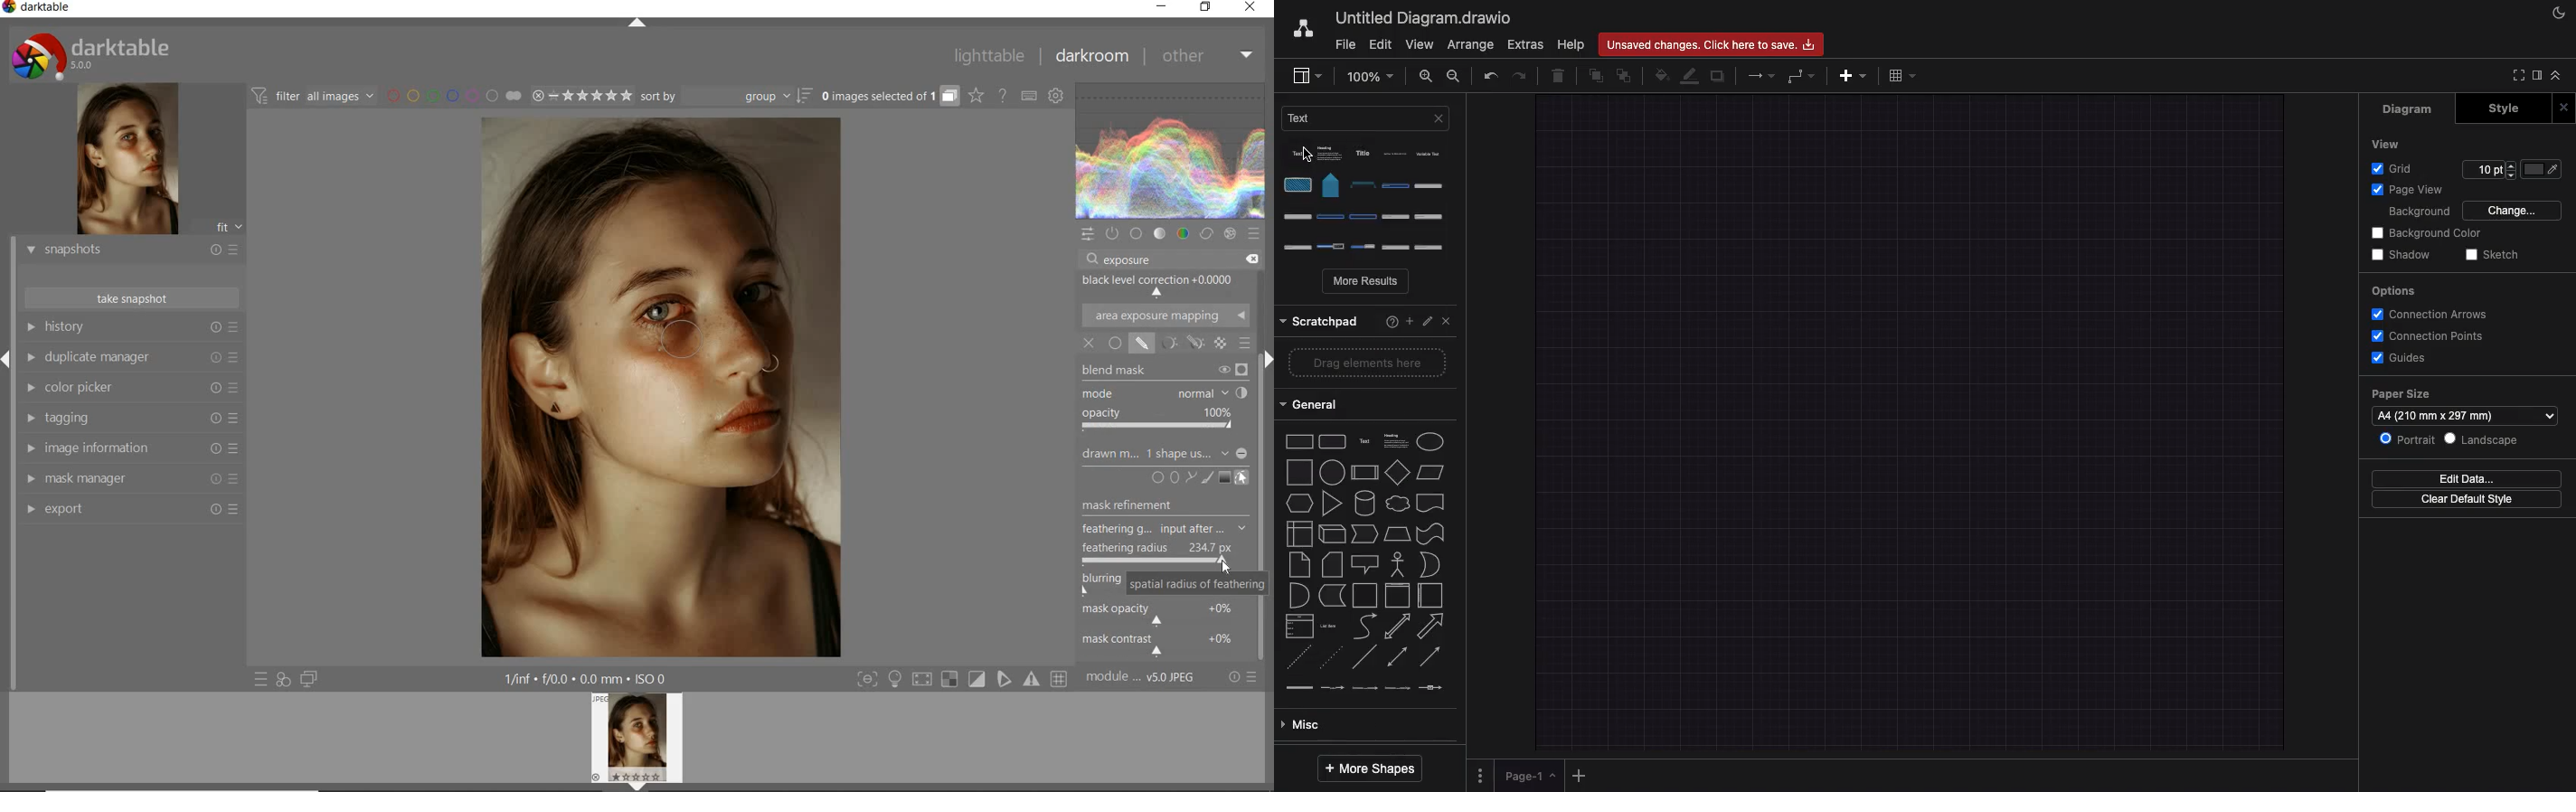  I want to click on More shapes, so click(1368, 768).